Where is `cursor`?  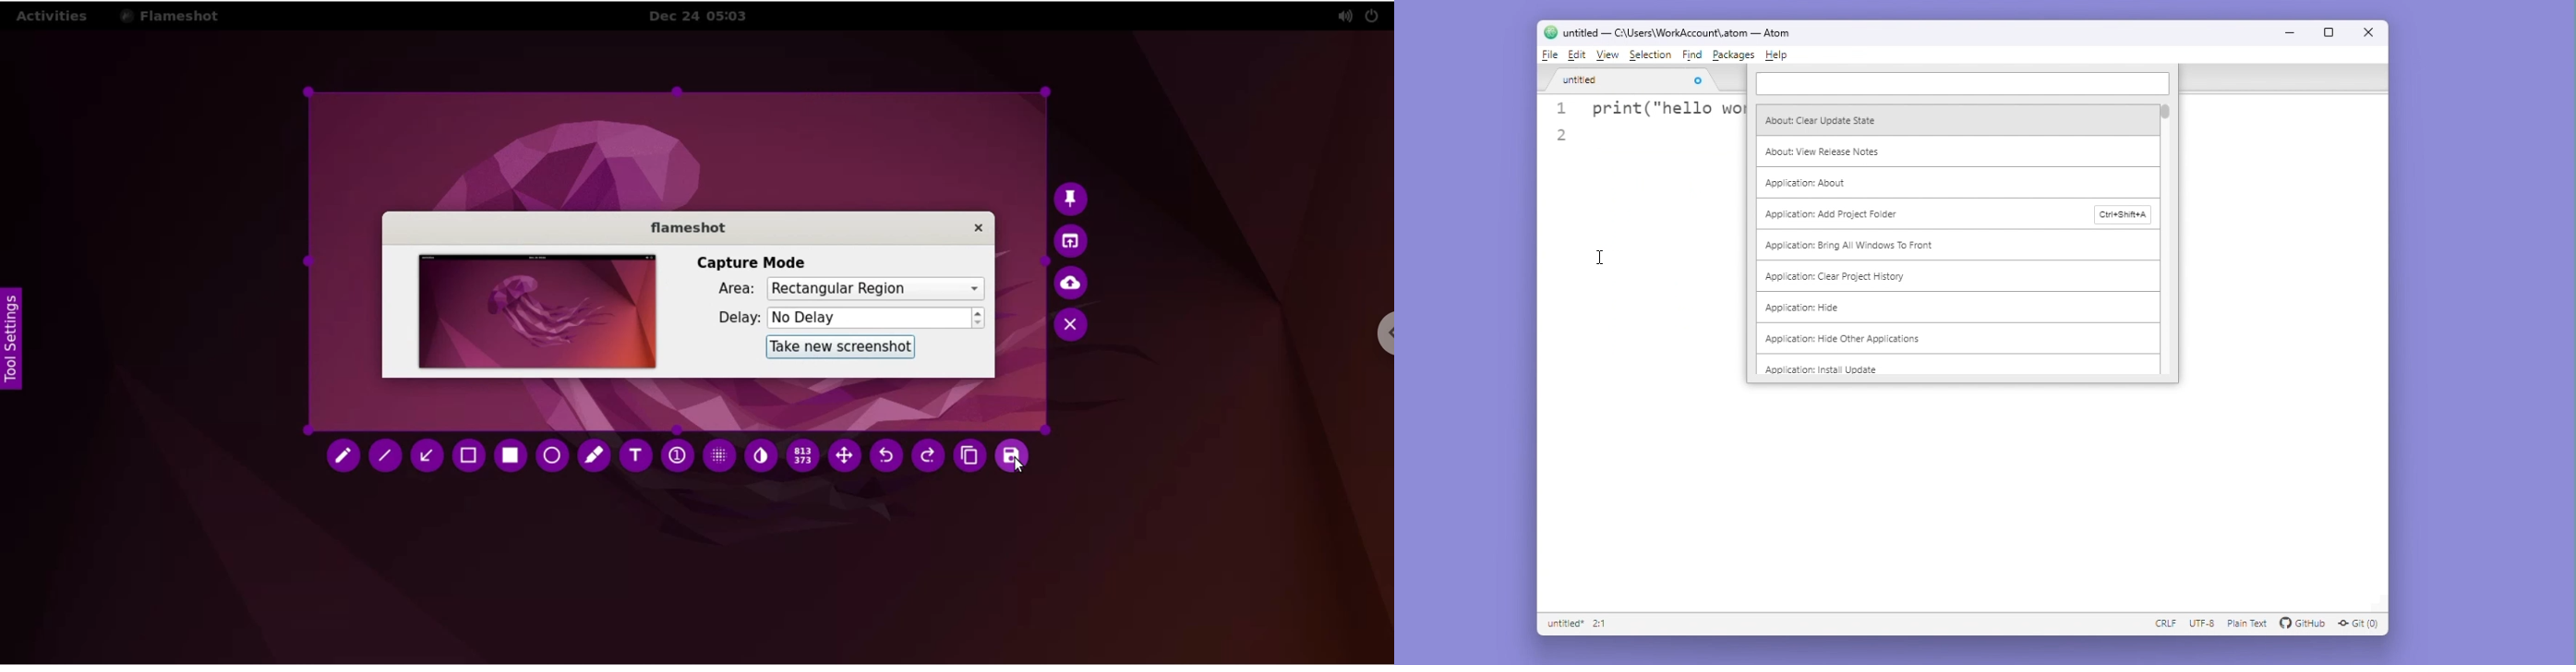
cursor is located at coordinates (1594, 266).